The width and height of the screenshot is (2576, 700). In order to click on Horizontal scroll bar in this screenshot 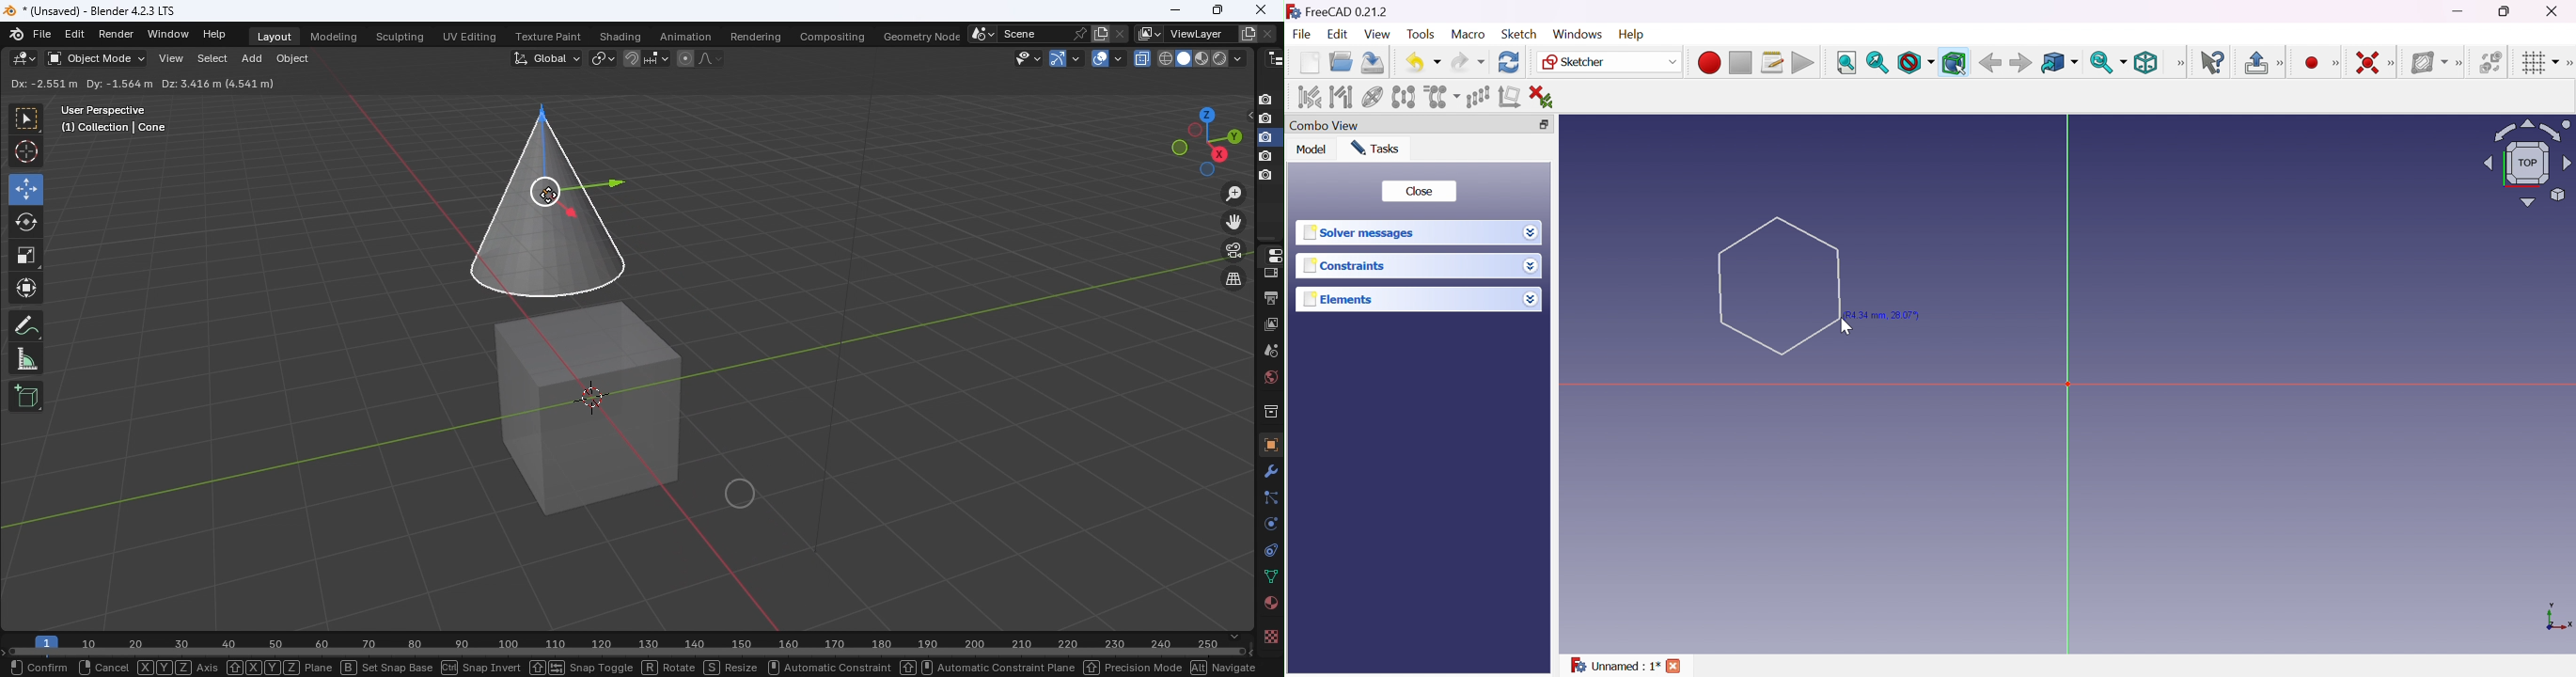, I will do `click(629, 653)`.